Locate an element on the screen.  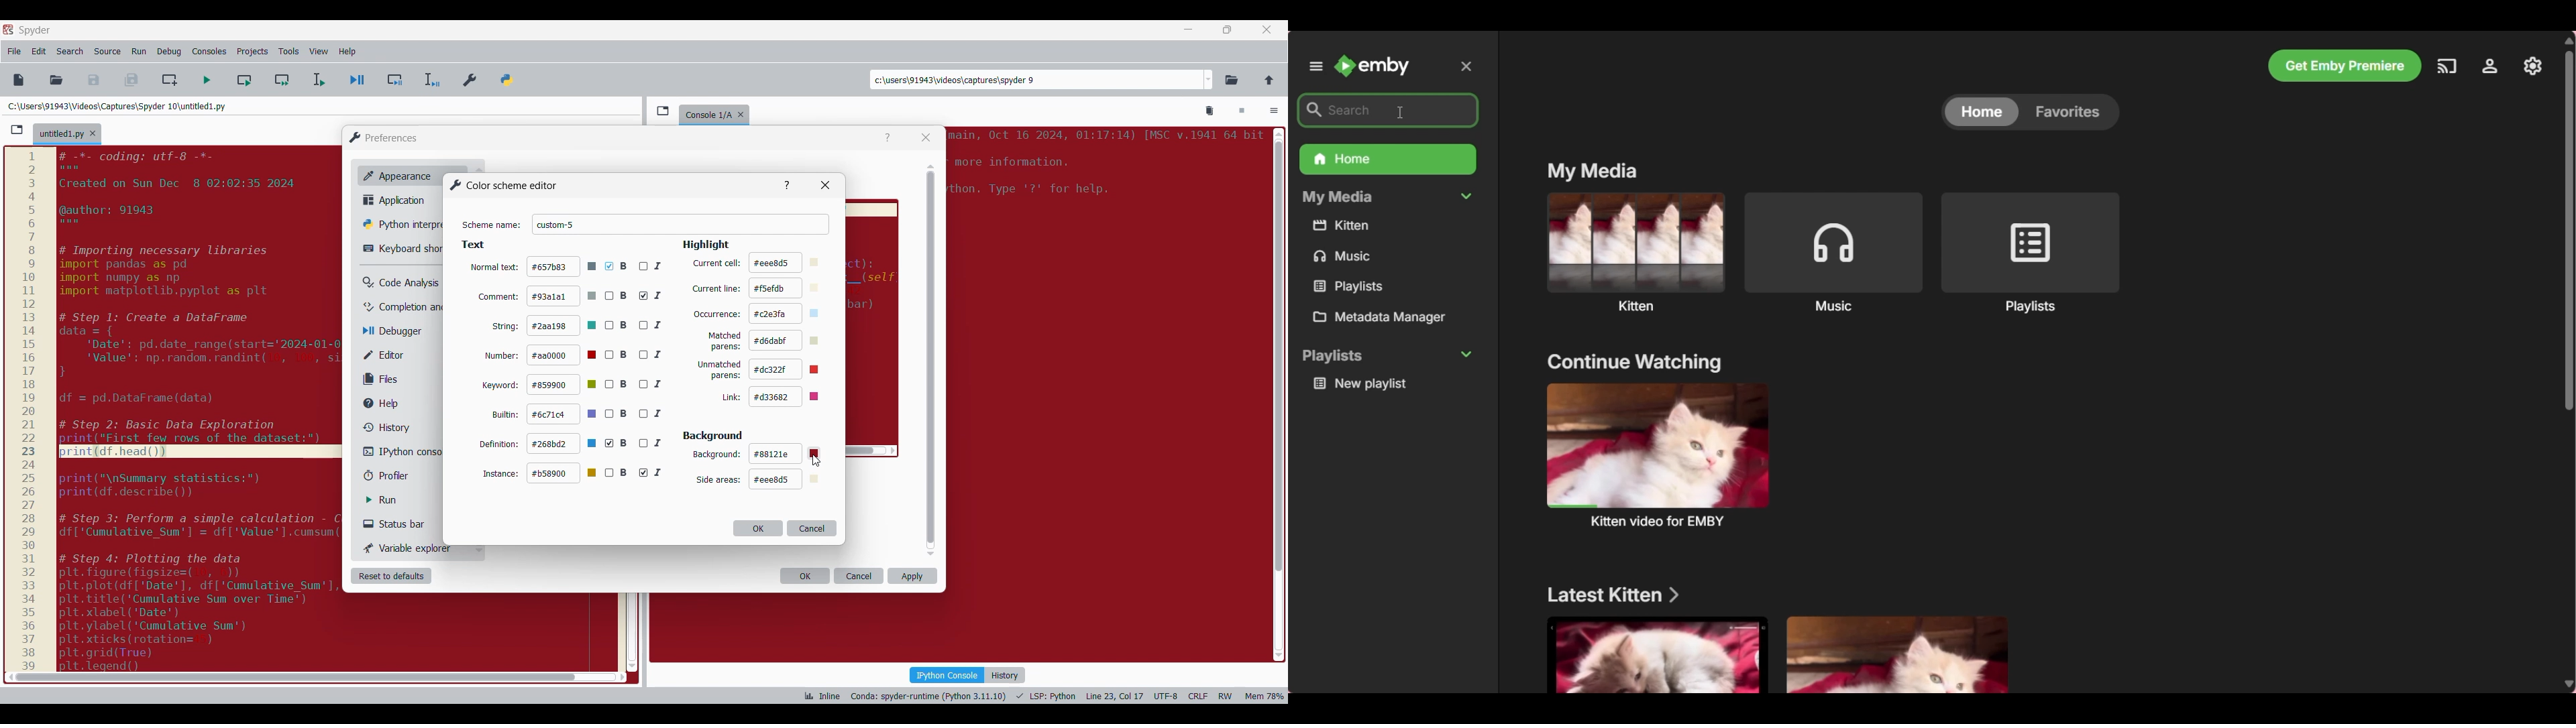
music is located at coordinates (1390, 257).